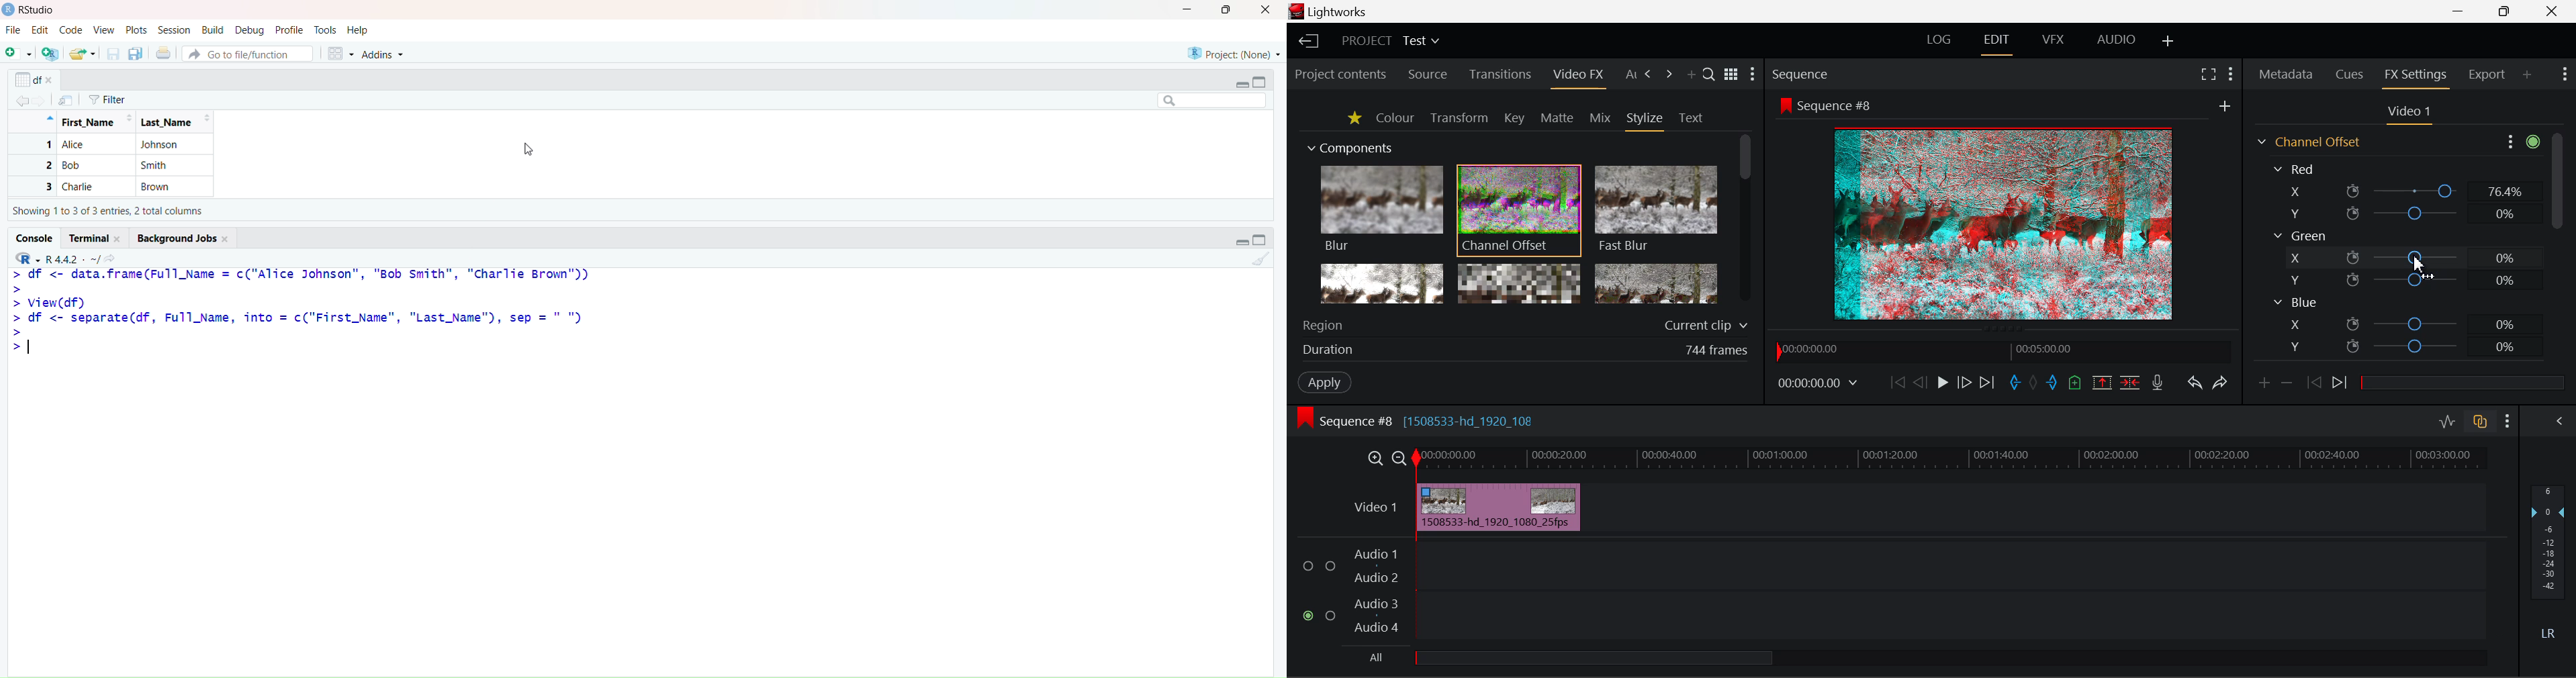  I want to click on Workspace panes, so click(340, 54).